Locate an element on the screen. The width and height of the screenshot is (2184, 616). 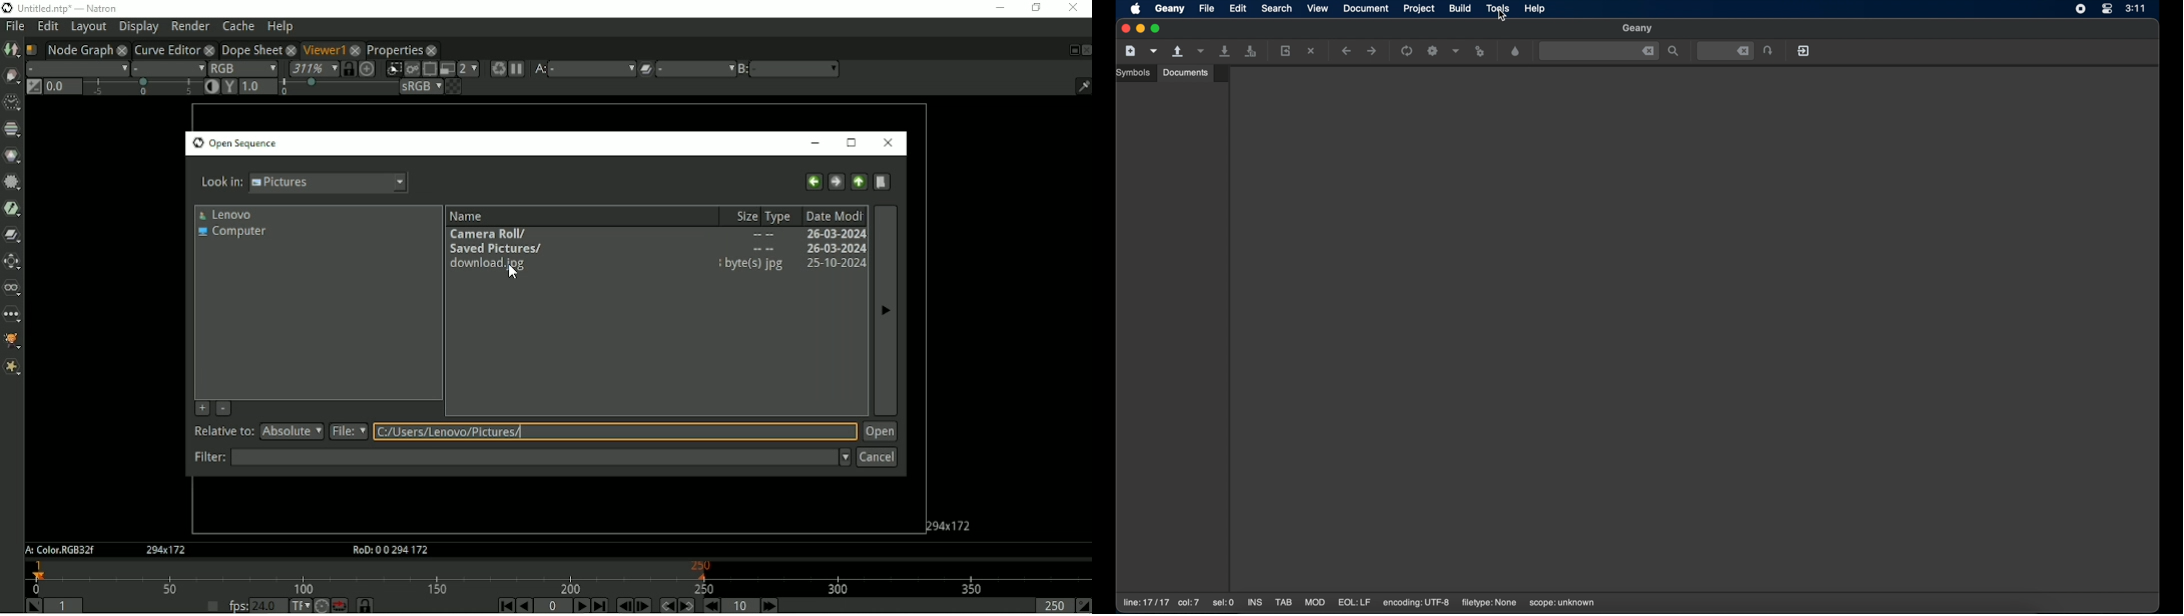
Color is located at coordinates (12, 155).